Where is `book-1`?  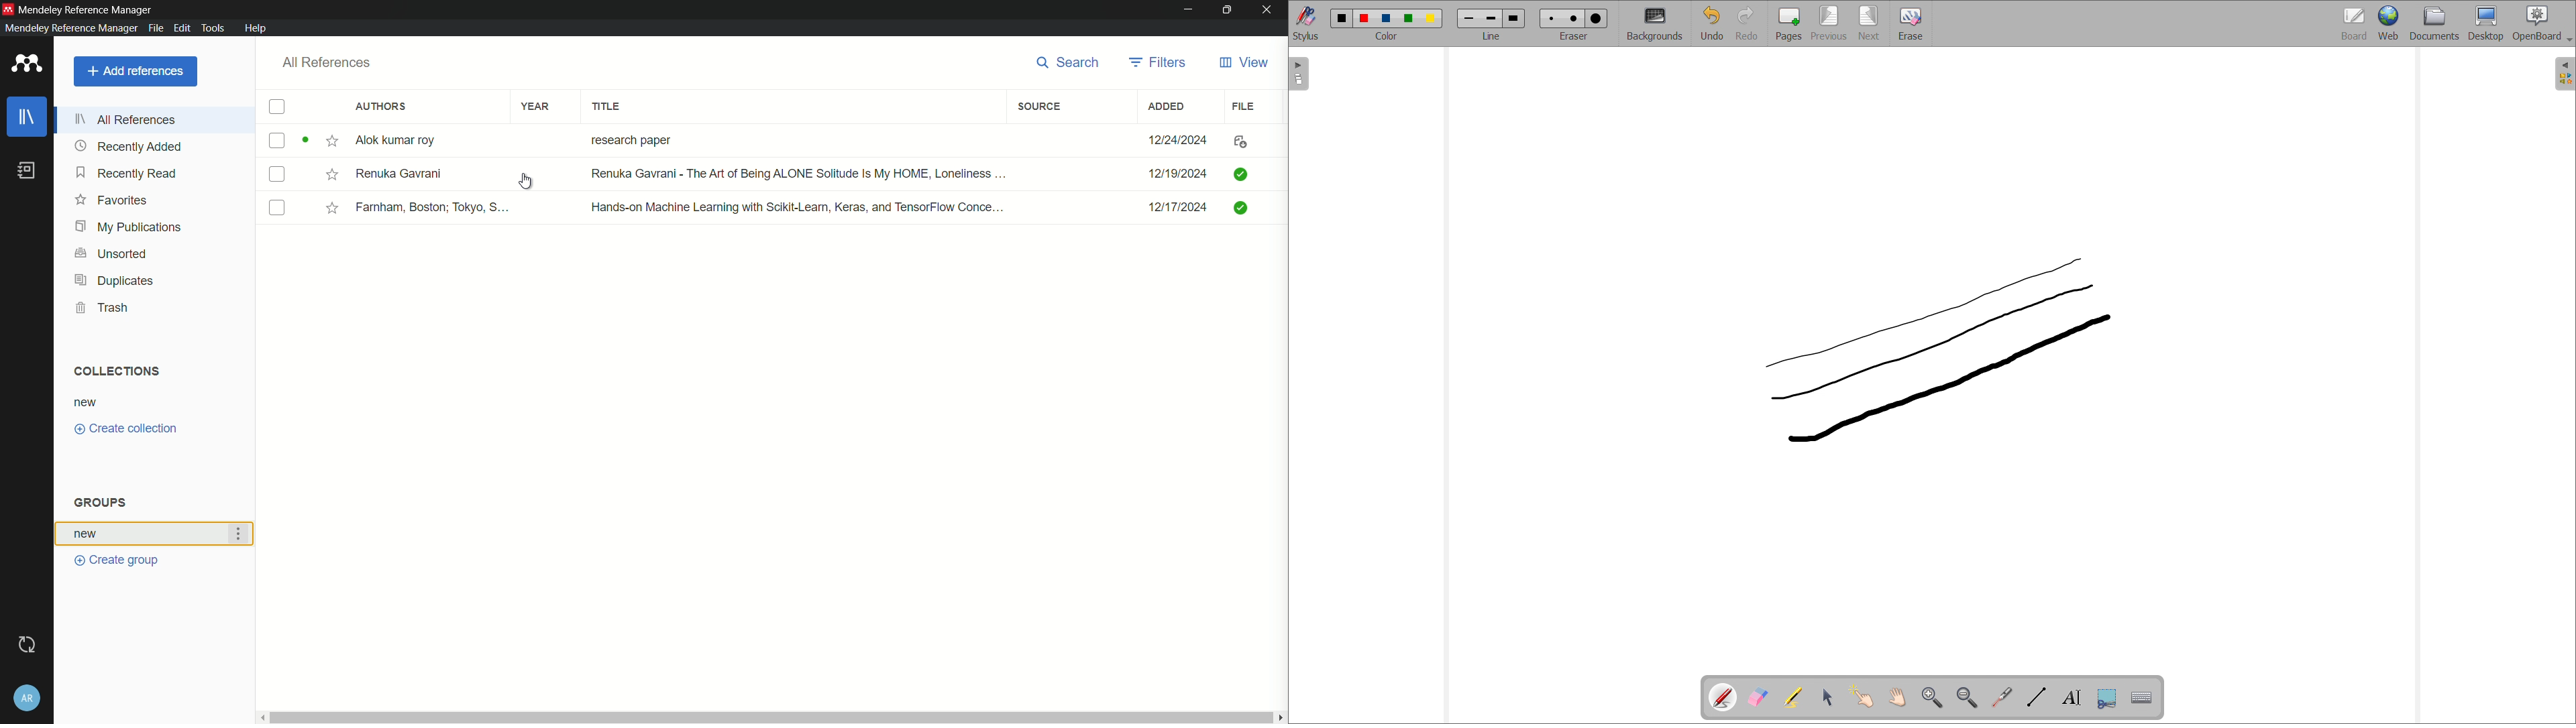
book-1 is located at coordinates (276, 140).